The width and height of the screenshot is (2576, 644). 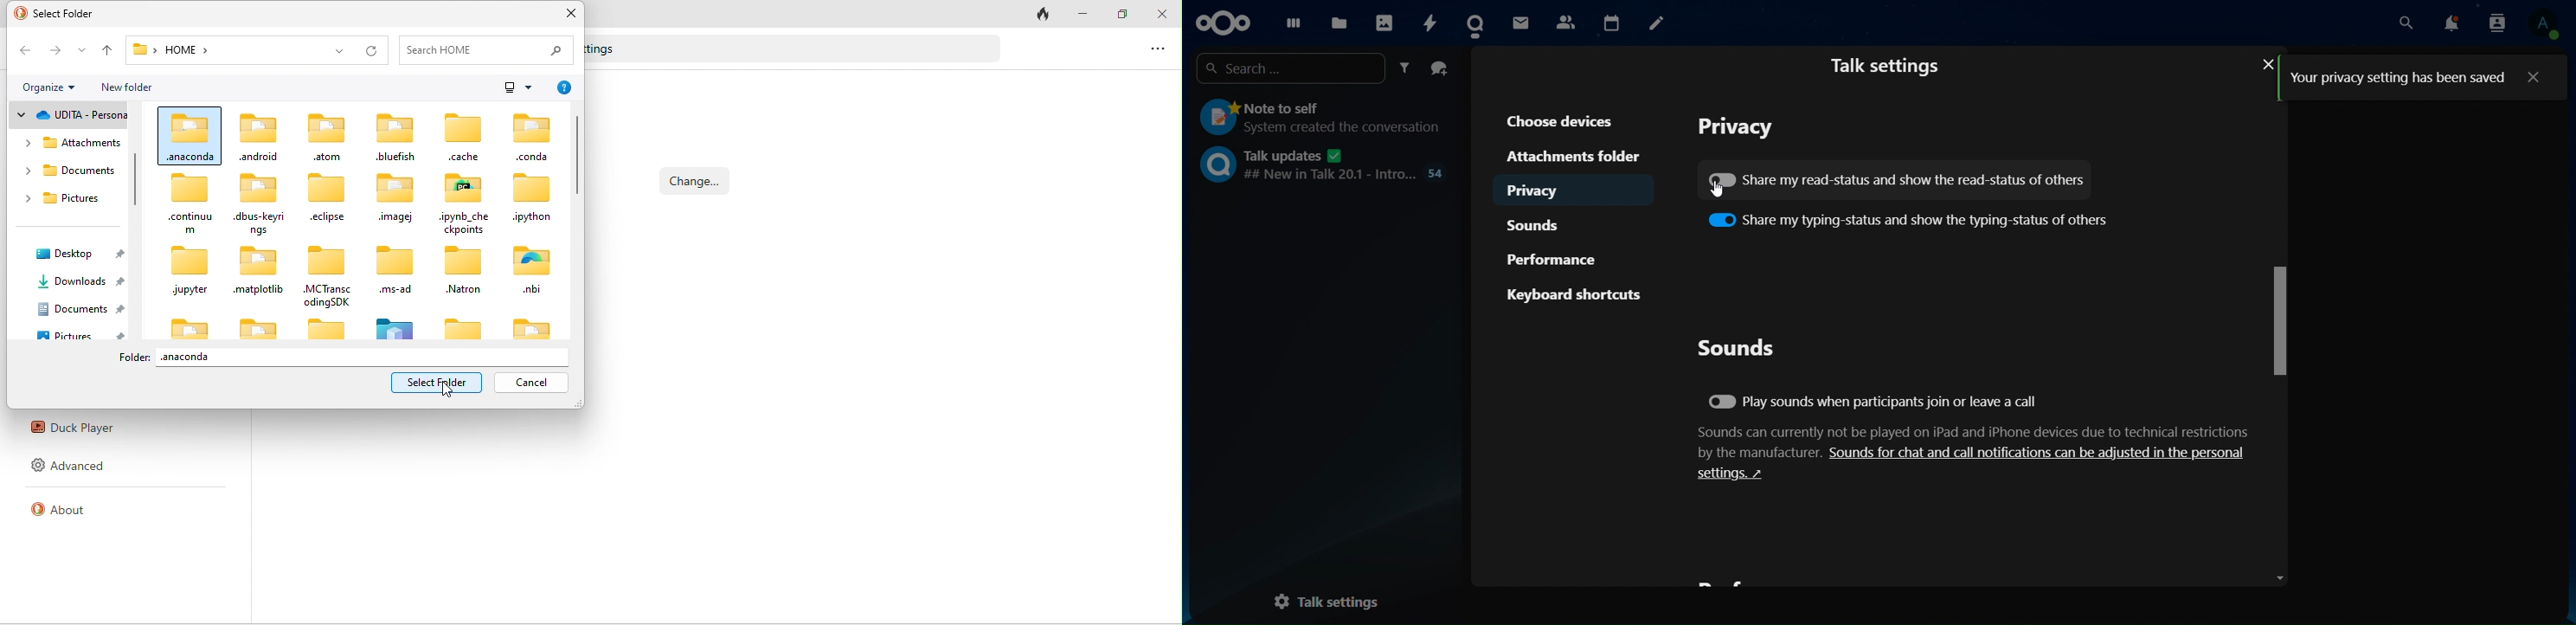 I want to click on privacy, so click(x=1548, y=188).